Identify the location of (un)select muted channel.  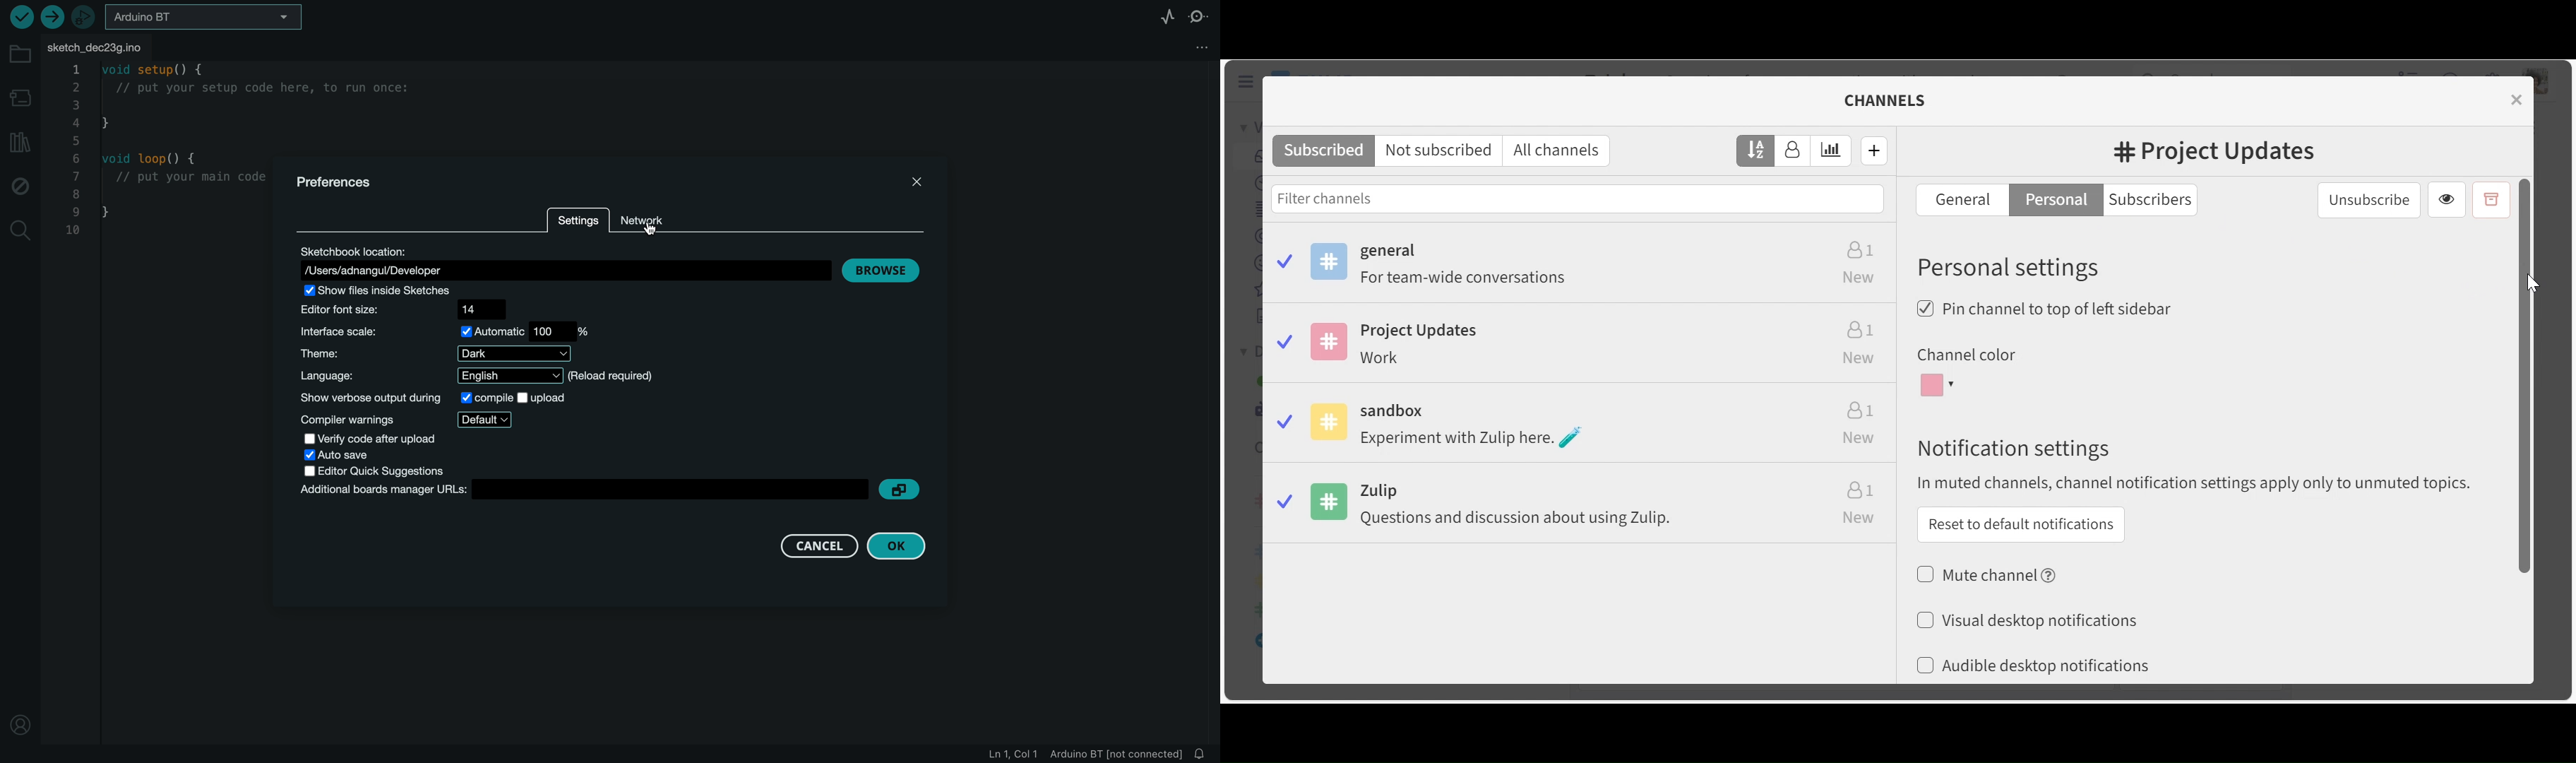
(1989, 574).